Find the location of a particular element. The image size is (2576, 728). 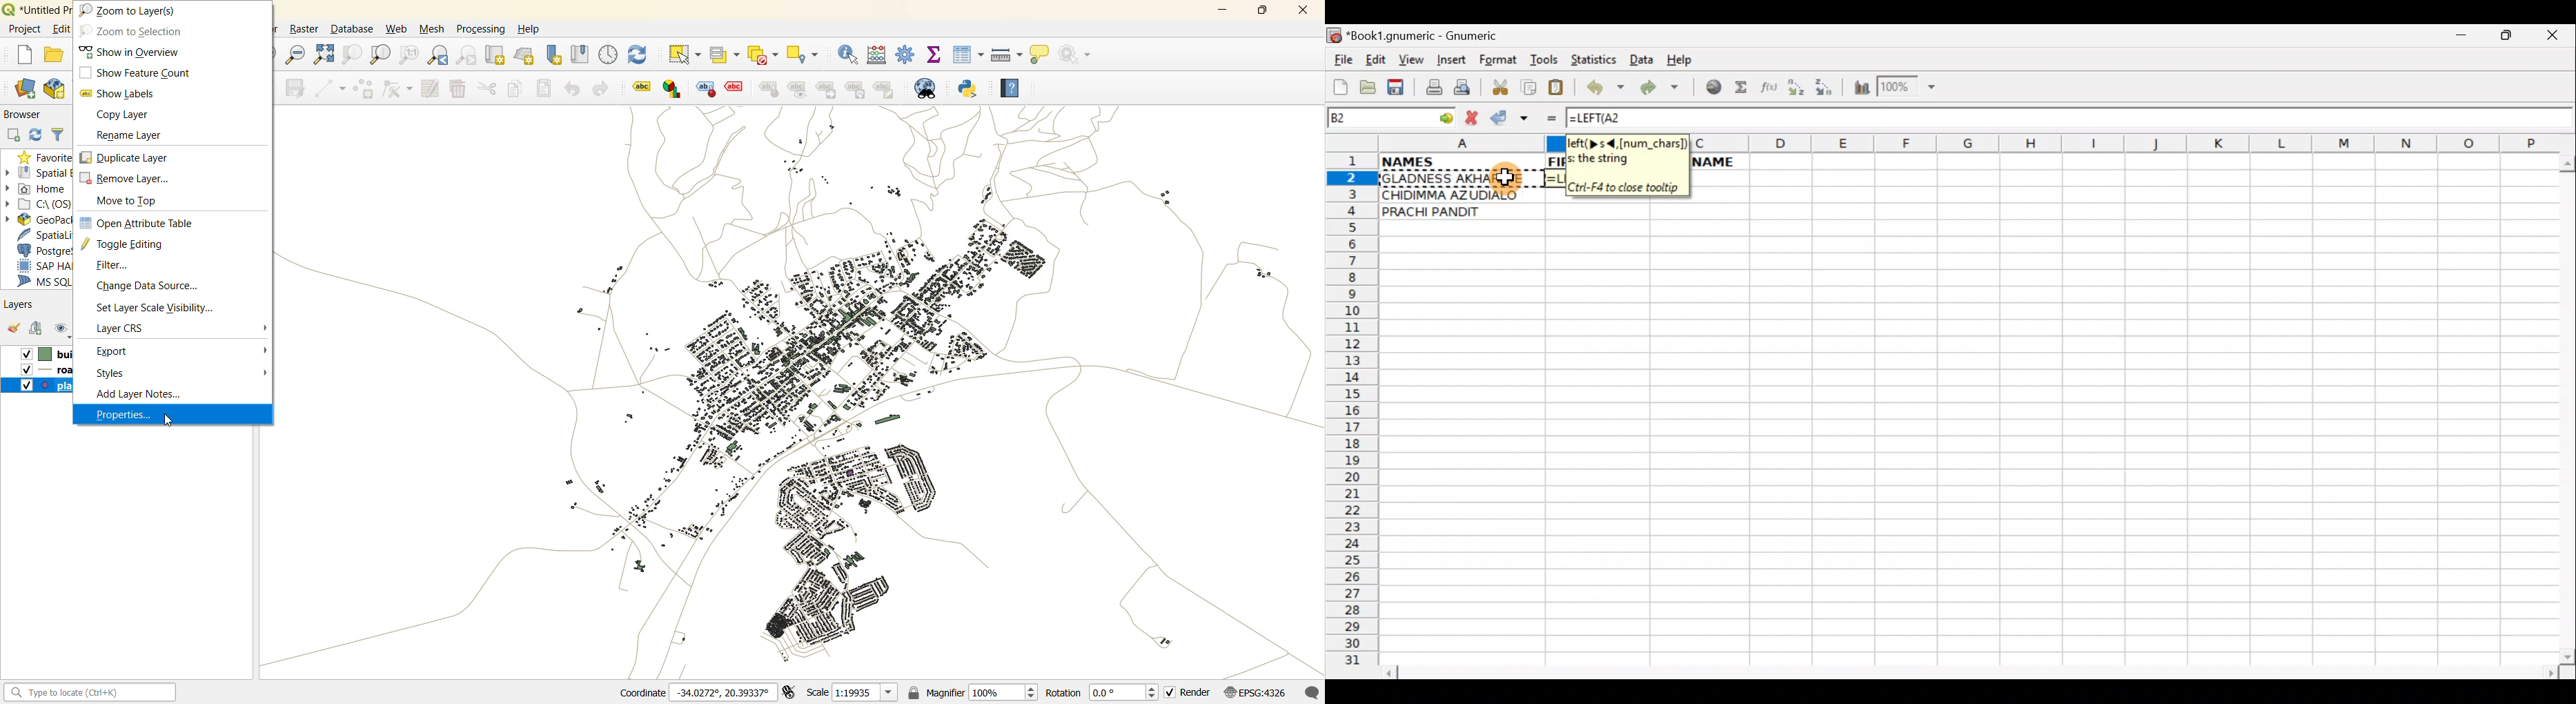

PRACHI PANDIT is located at coordinates (1451, 213).